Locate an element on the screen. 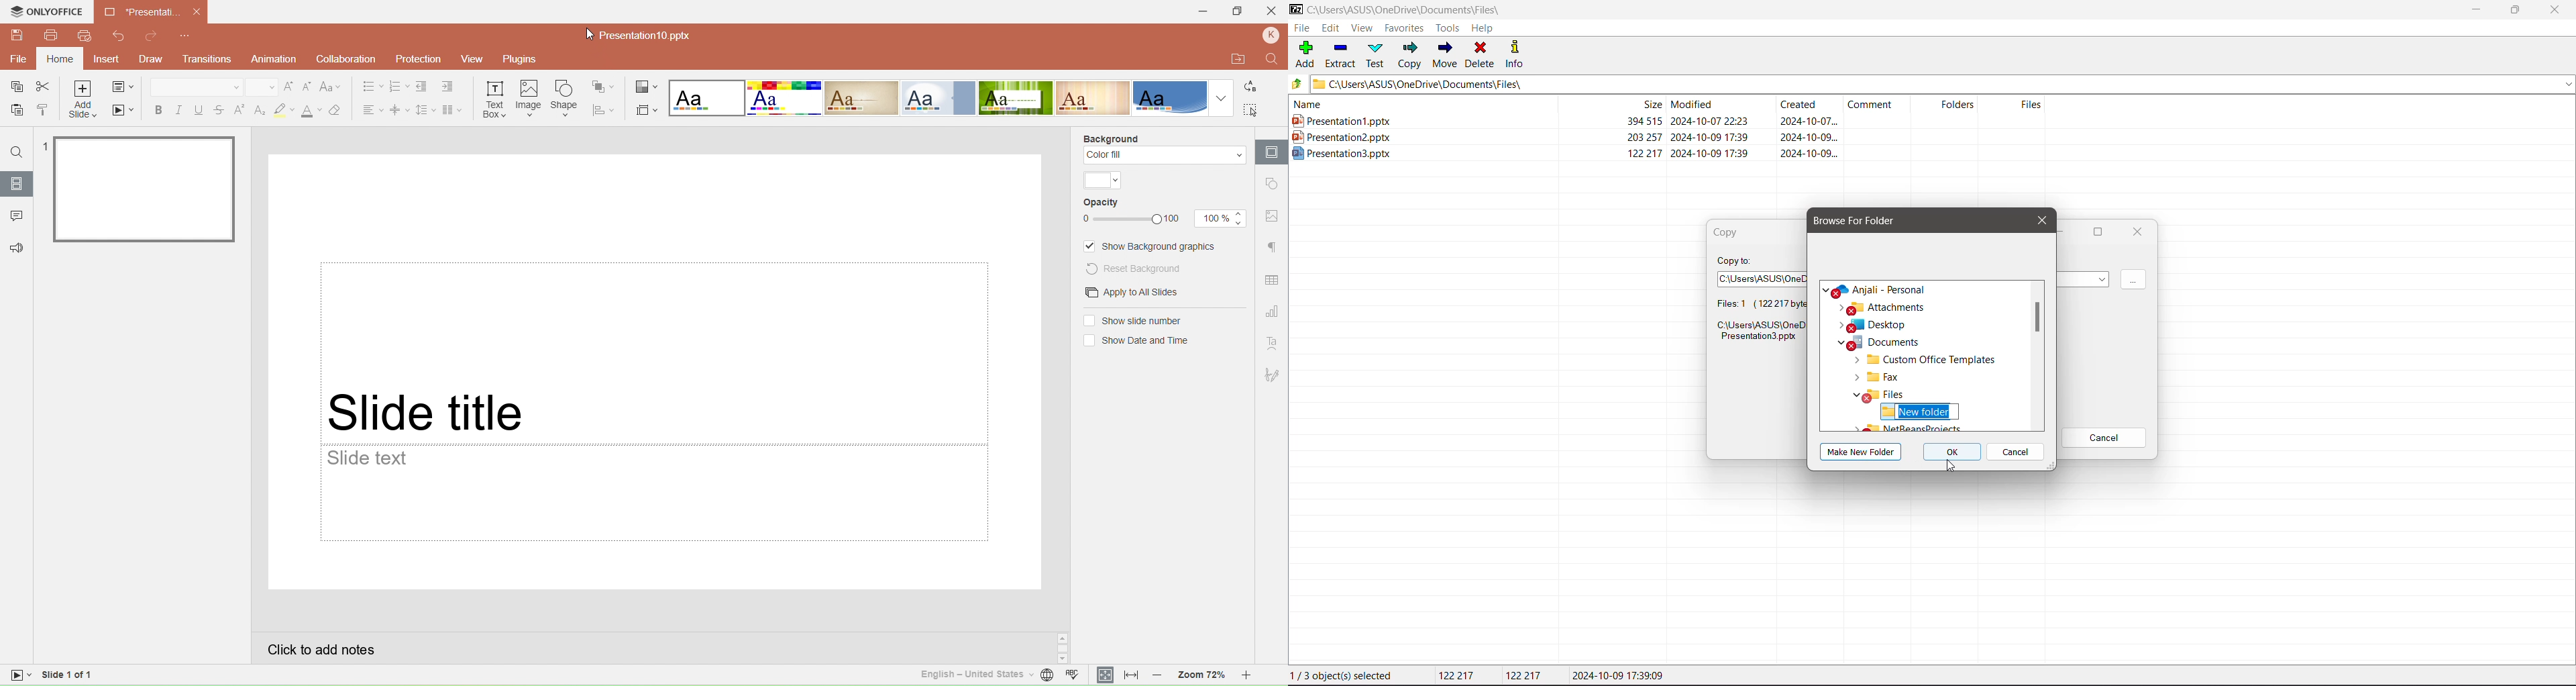 This screenshot has width=2576, height=700. (un)select Show slide number is located at coordinates (1132, 321).